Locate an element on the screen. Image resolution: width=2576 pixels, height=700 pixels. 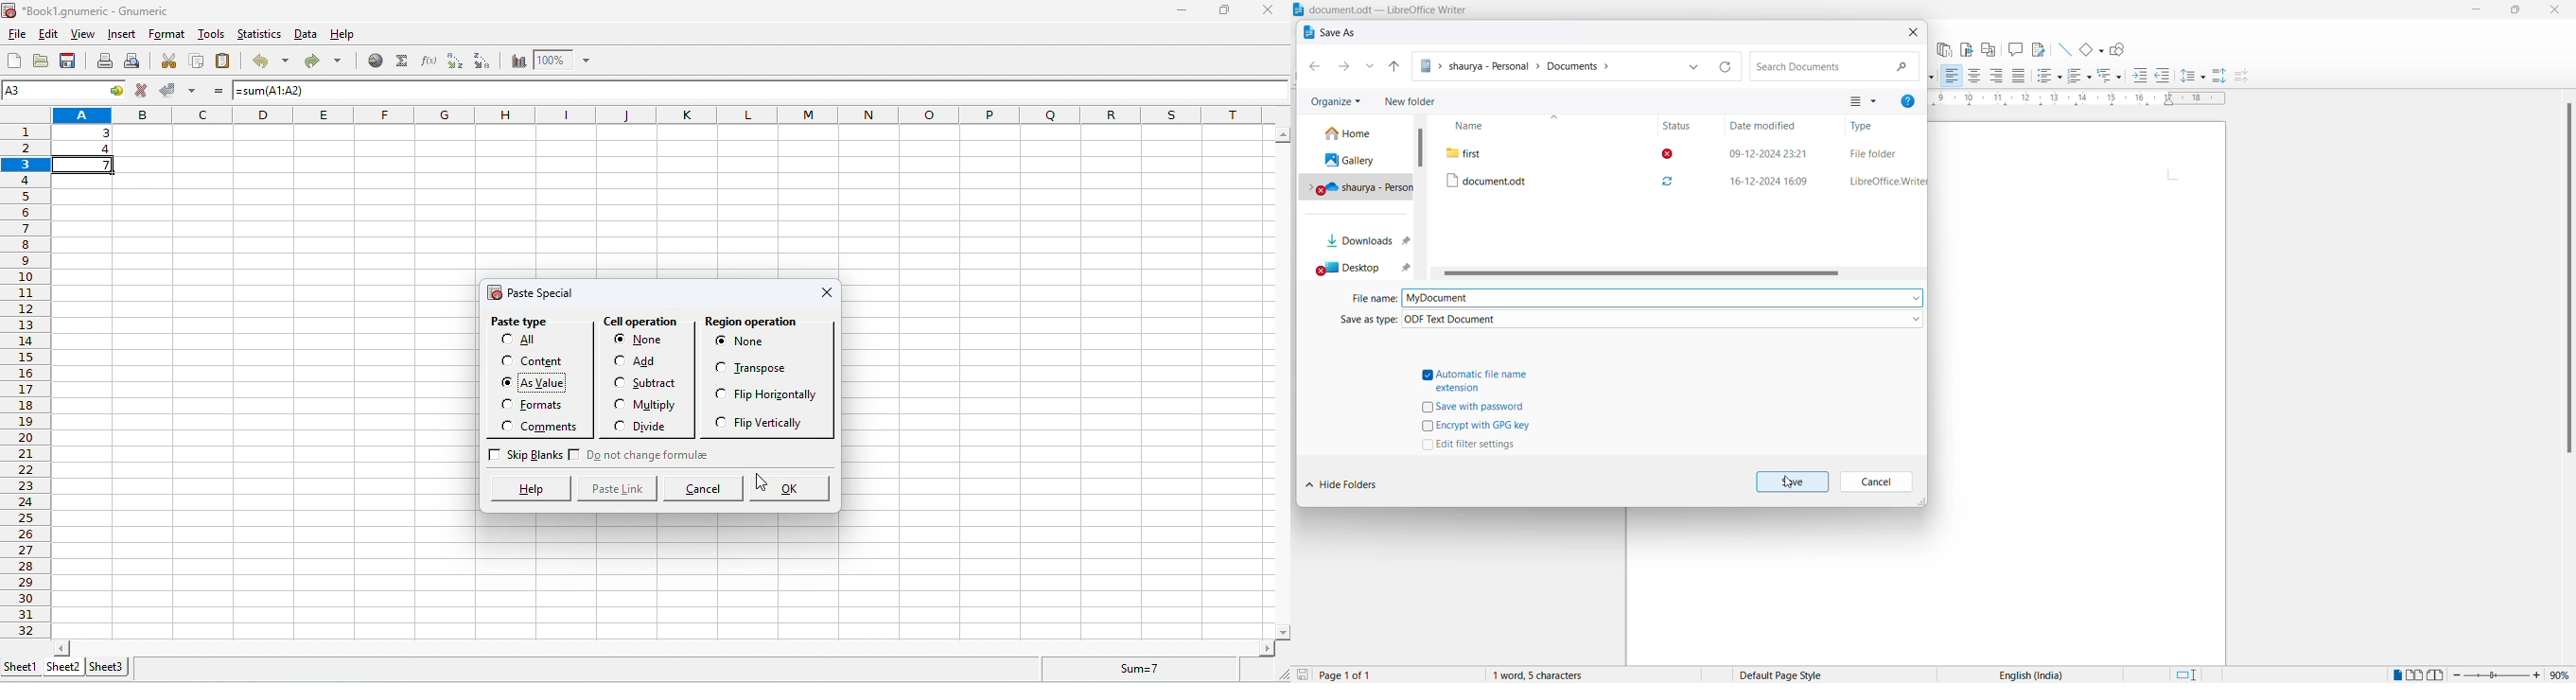
copy is located at coordinates (198, 61).